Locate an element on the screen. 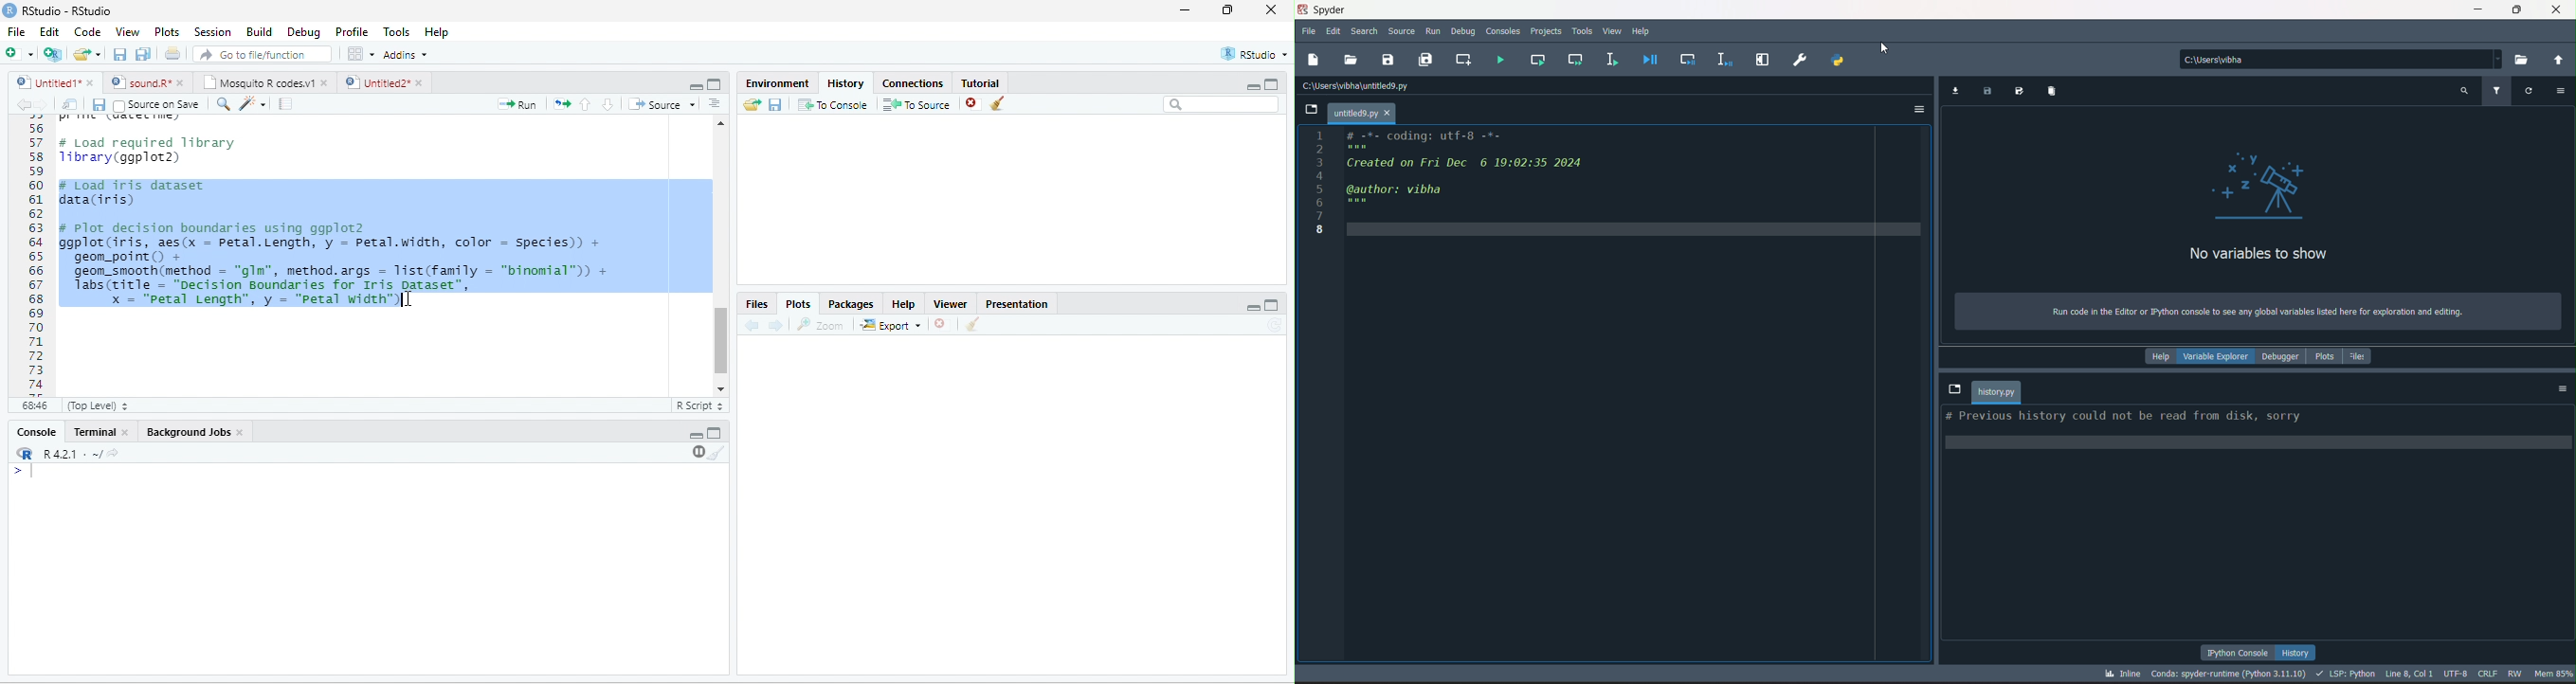  run current cell and go to next is located at coordinates (1575, 59).